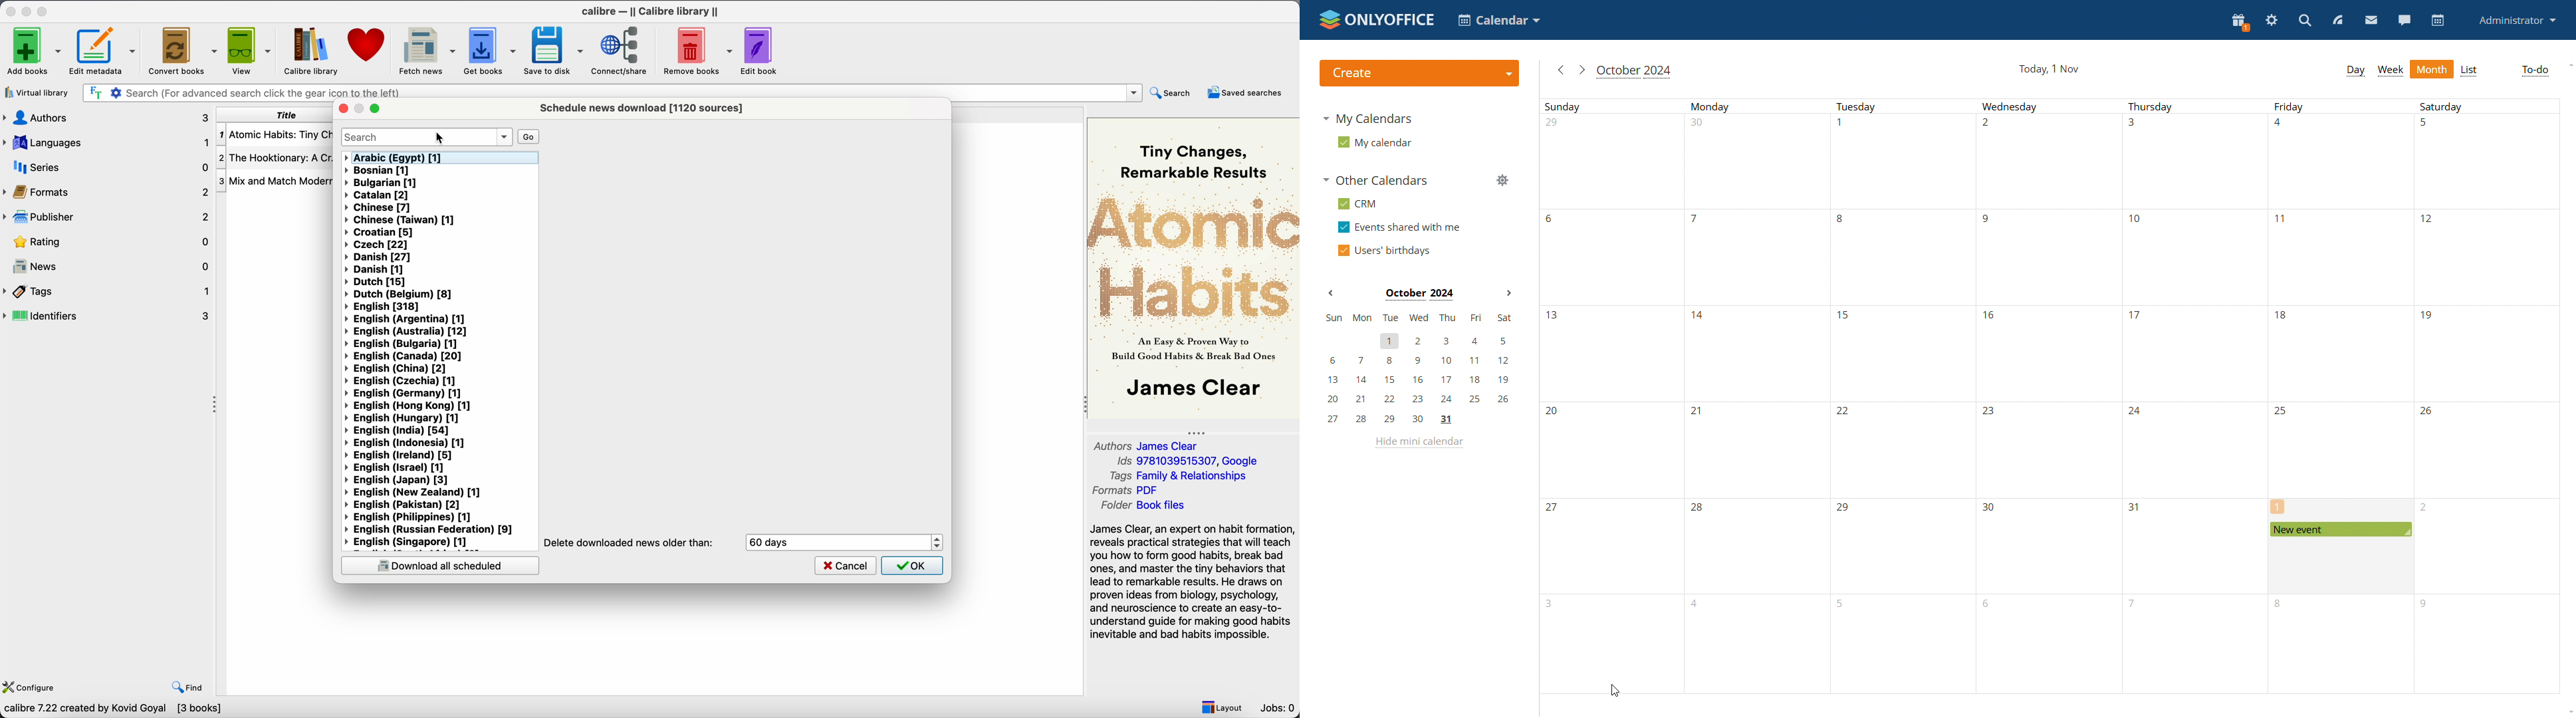  Describe the element at coordinates (490, 51) in the screenshot. I see `get books` at that location.